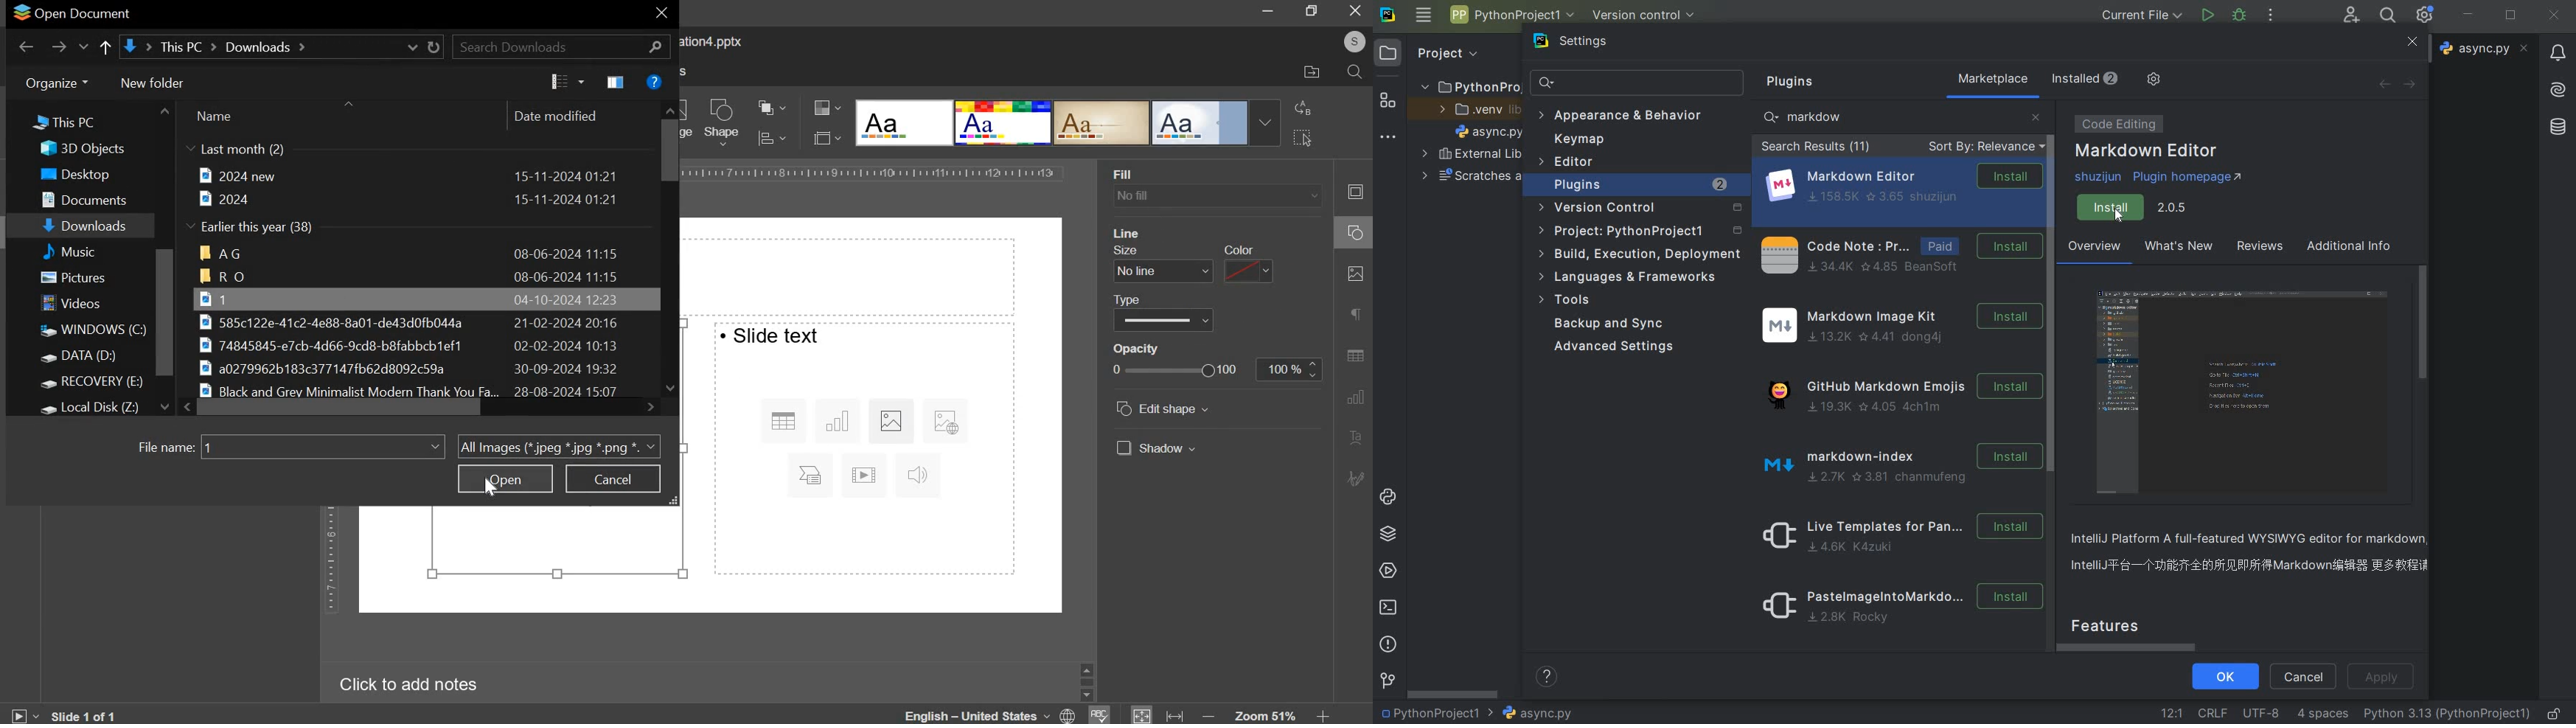 This screenshot has height=728, width=2576. What do you see at coordinates (2207, 15) in the screenshot?
I see `run` at bounding box center [2207, 15].